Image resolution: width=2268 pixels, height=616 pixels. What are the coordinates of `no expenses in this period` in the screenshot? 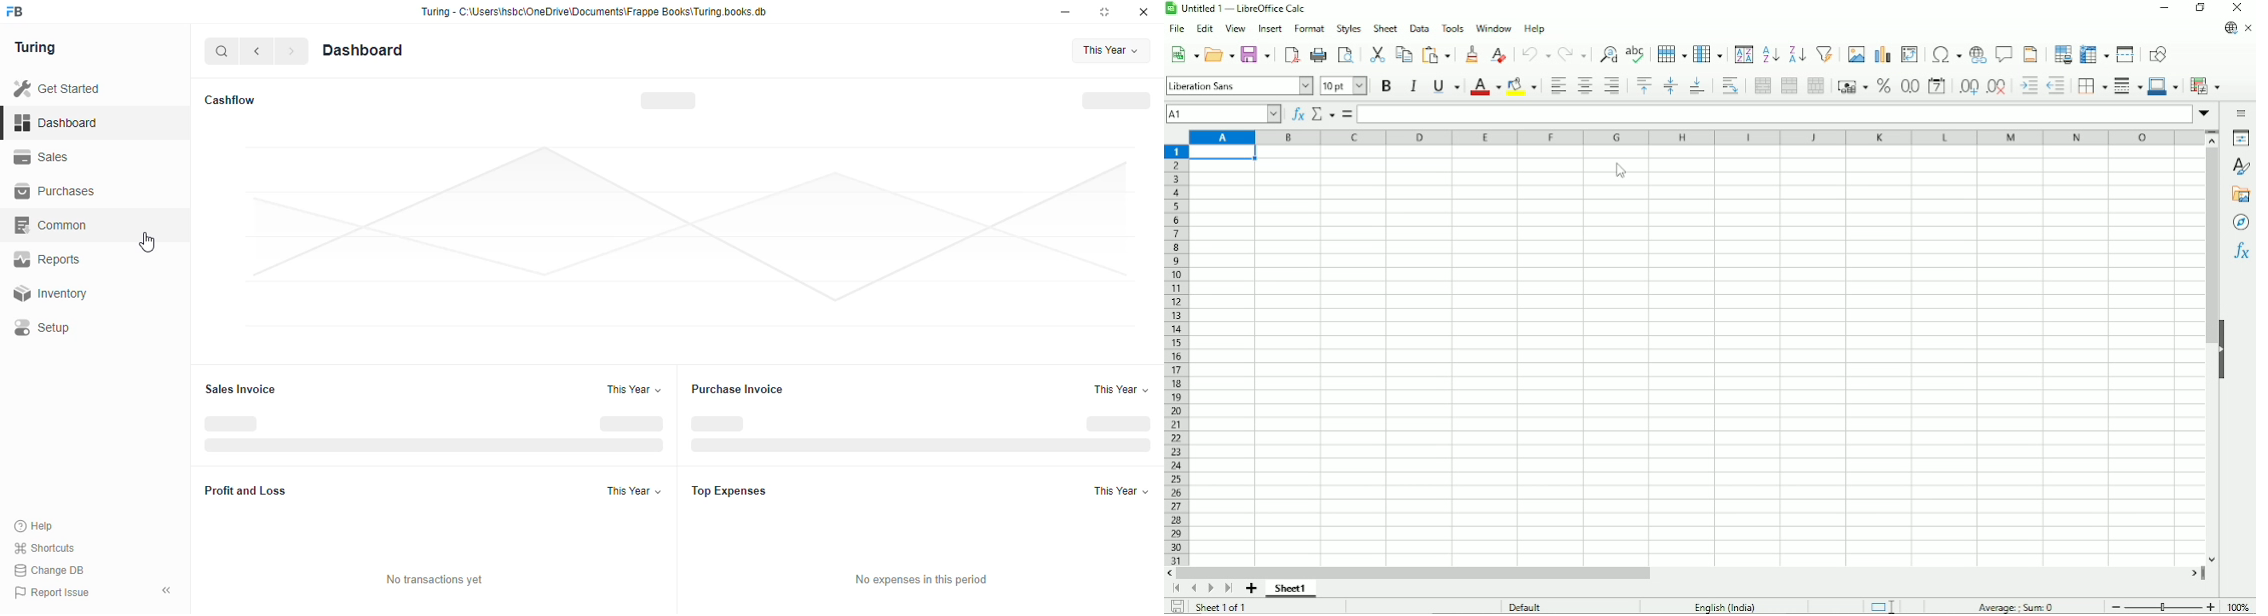 It's located at (921, 579).